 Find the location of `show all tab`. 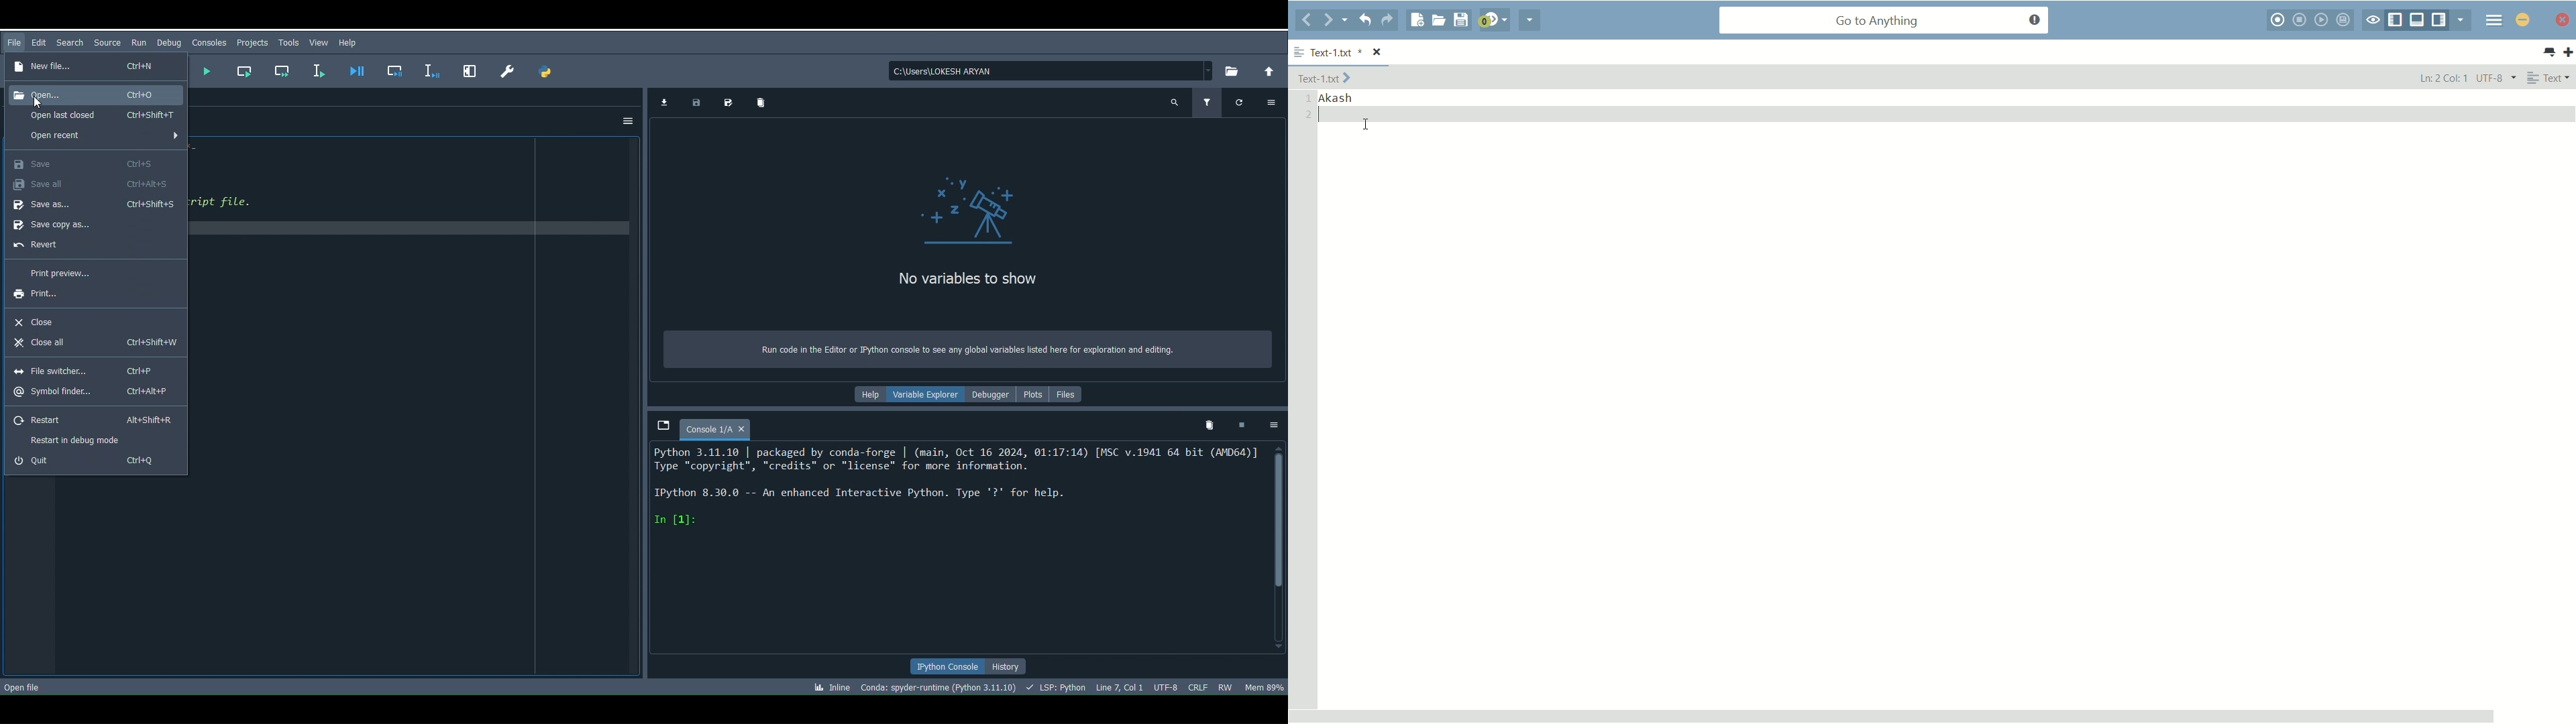

show all tab is located at coordinates (2550, 53).